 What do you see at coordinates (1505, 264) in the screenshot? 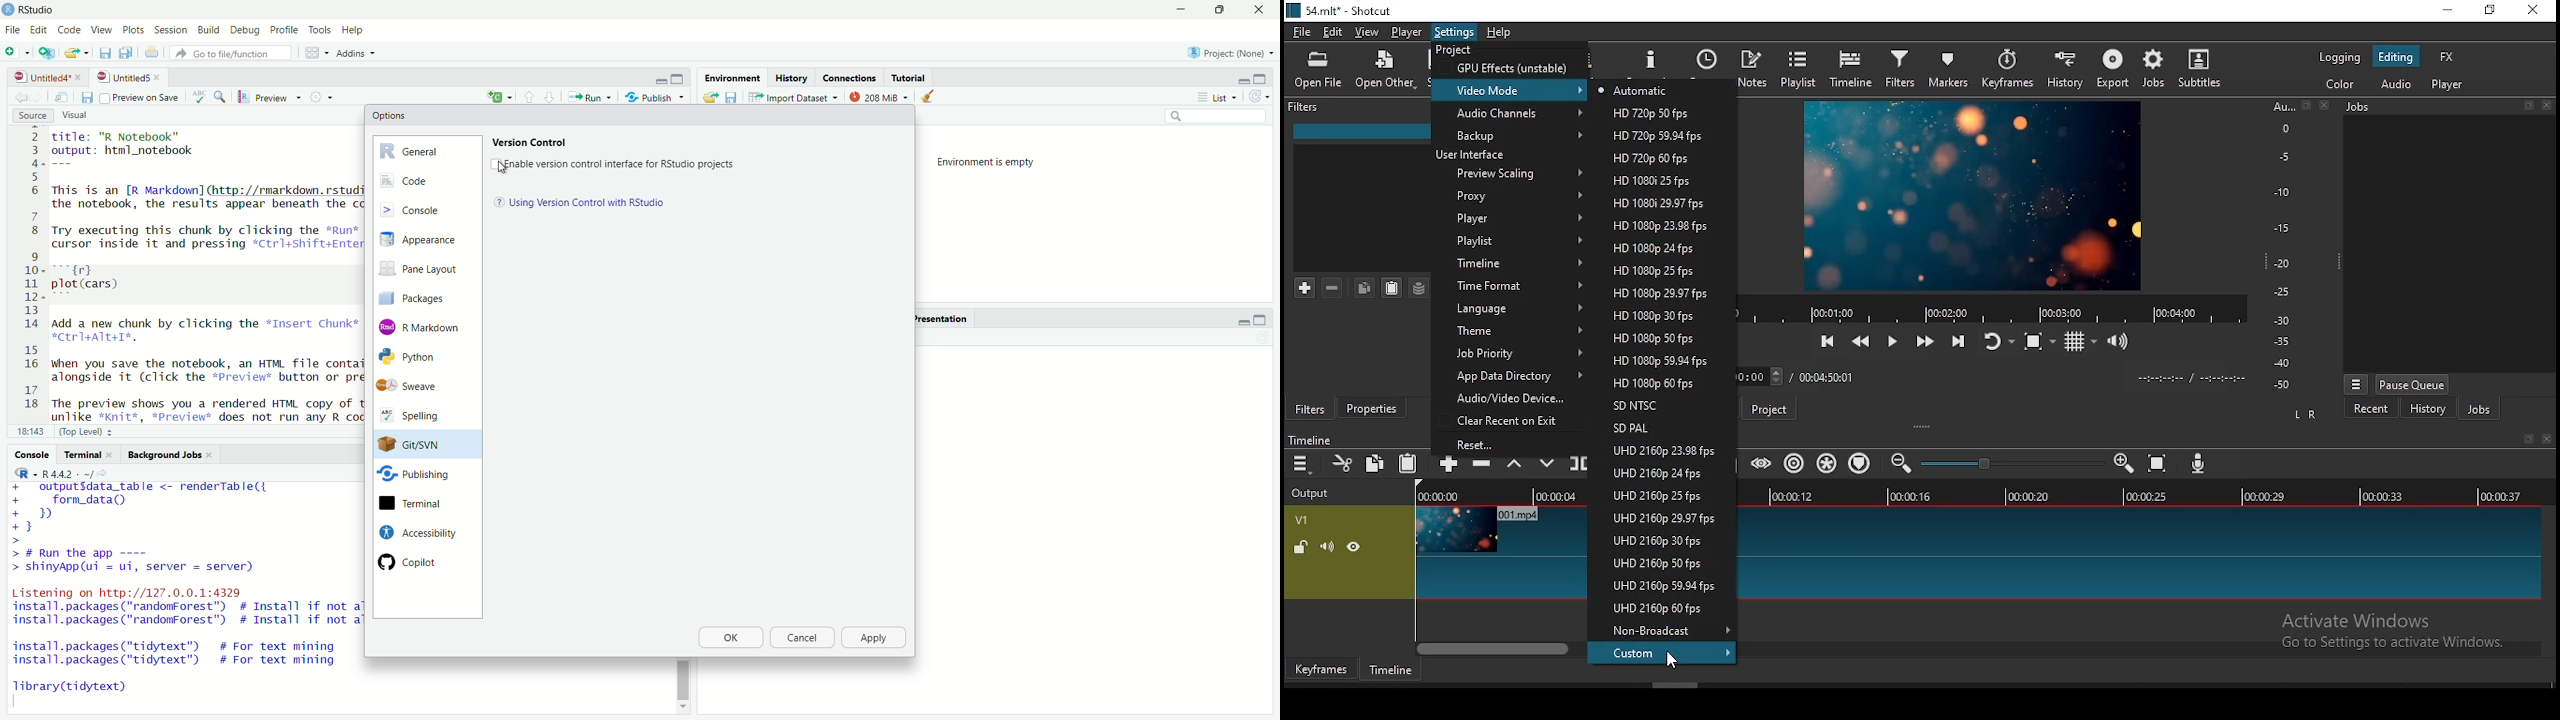
I see `timeline` at bounding box center [1505, 264].